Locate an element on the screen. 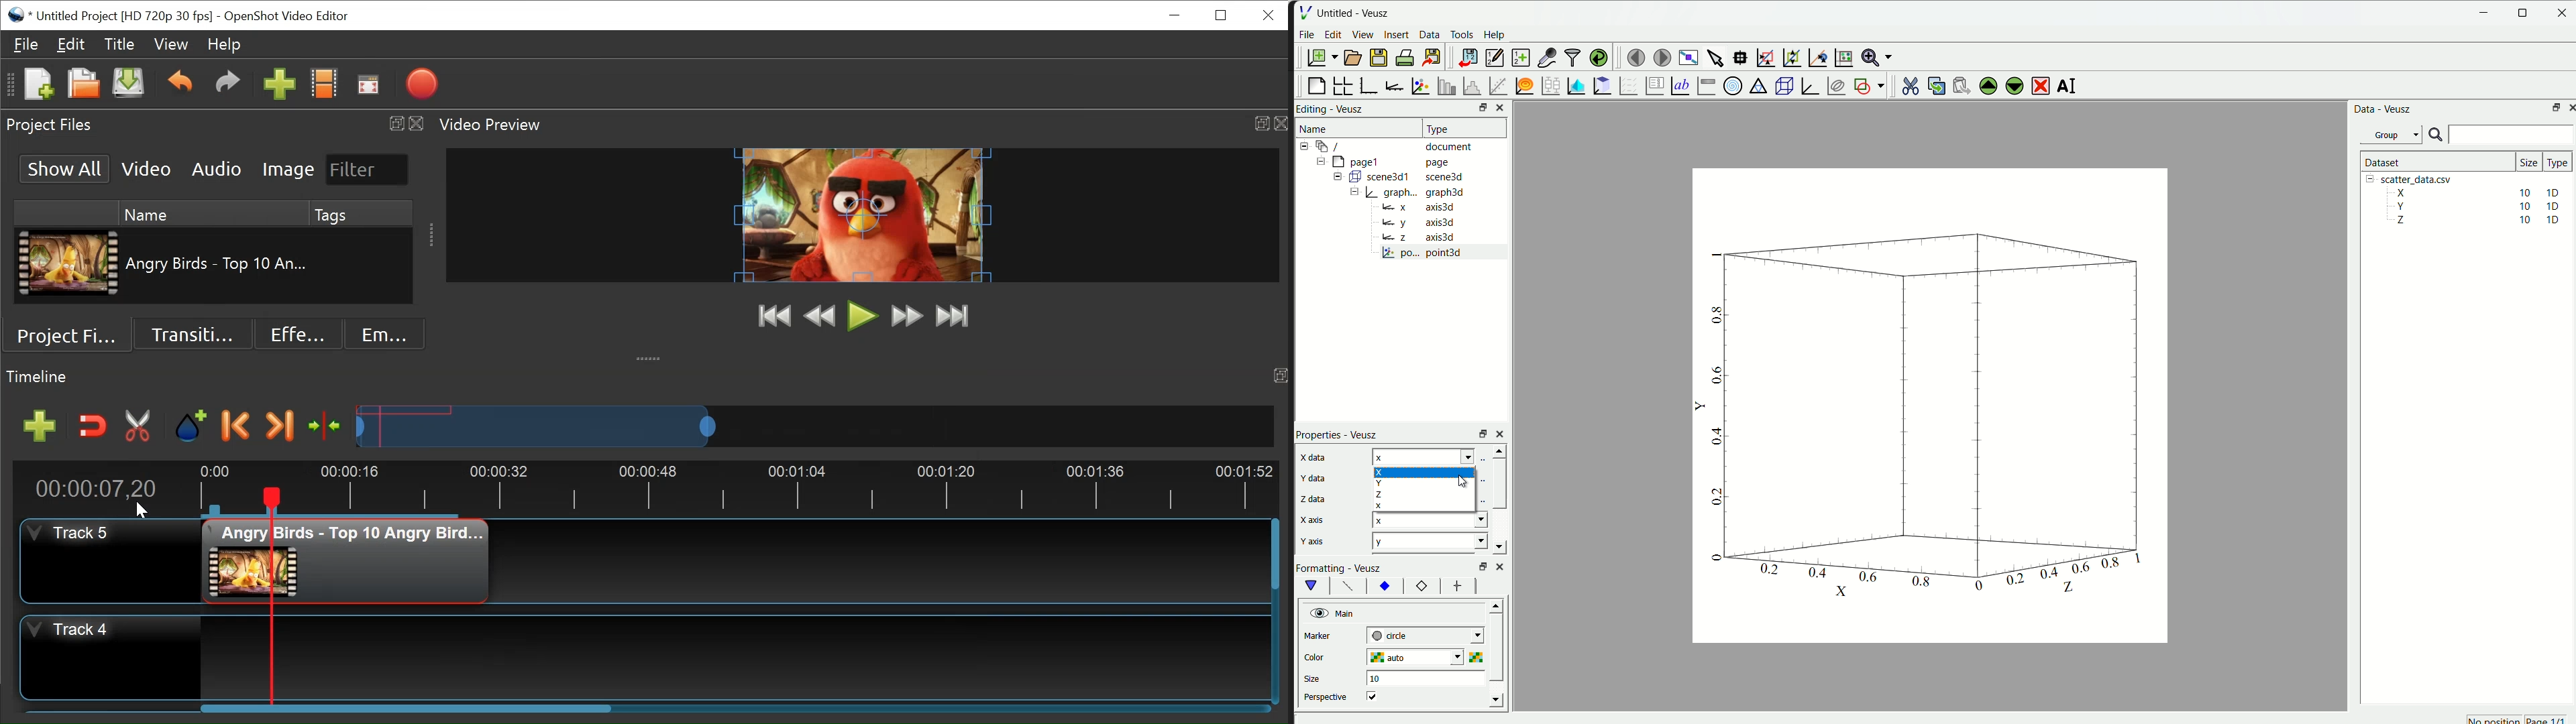  12-9 / document is located at coordinates (1385, 146).